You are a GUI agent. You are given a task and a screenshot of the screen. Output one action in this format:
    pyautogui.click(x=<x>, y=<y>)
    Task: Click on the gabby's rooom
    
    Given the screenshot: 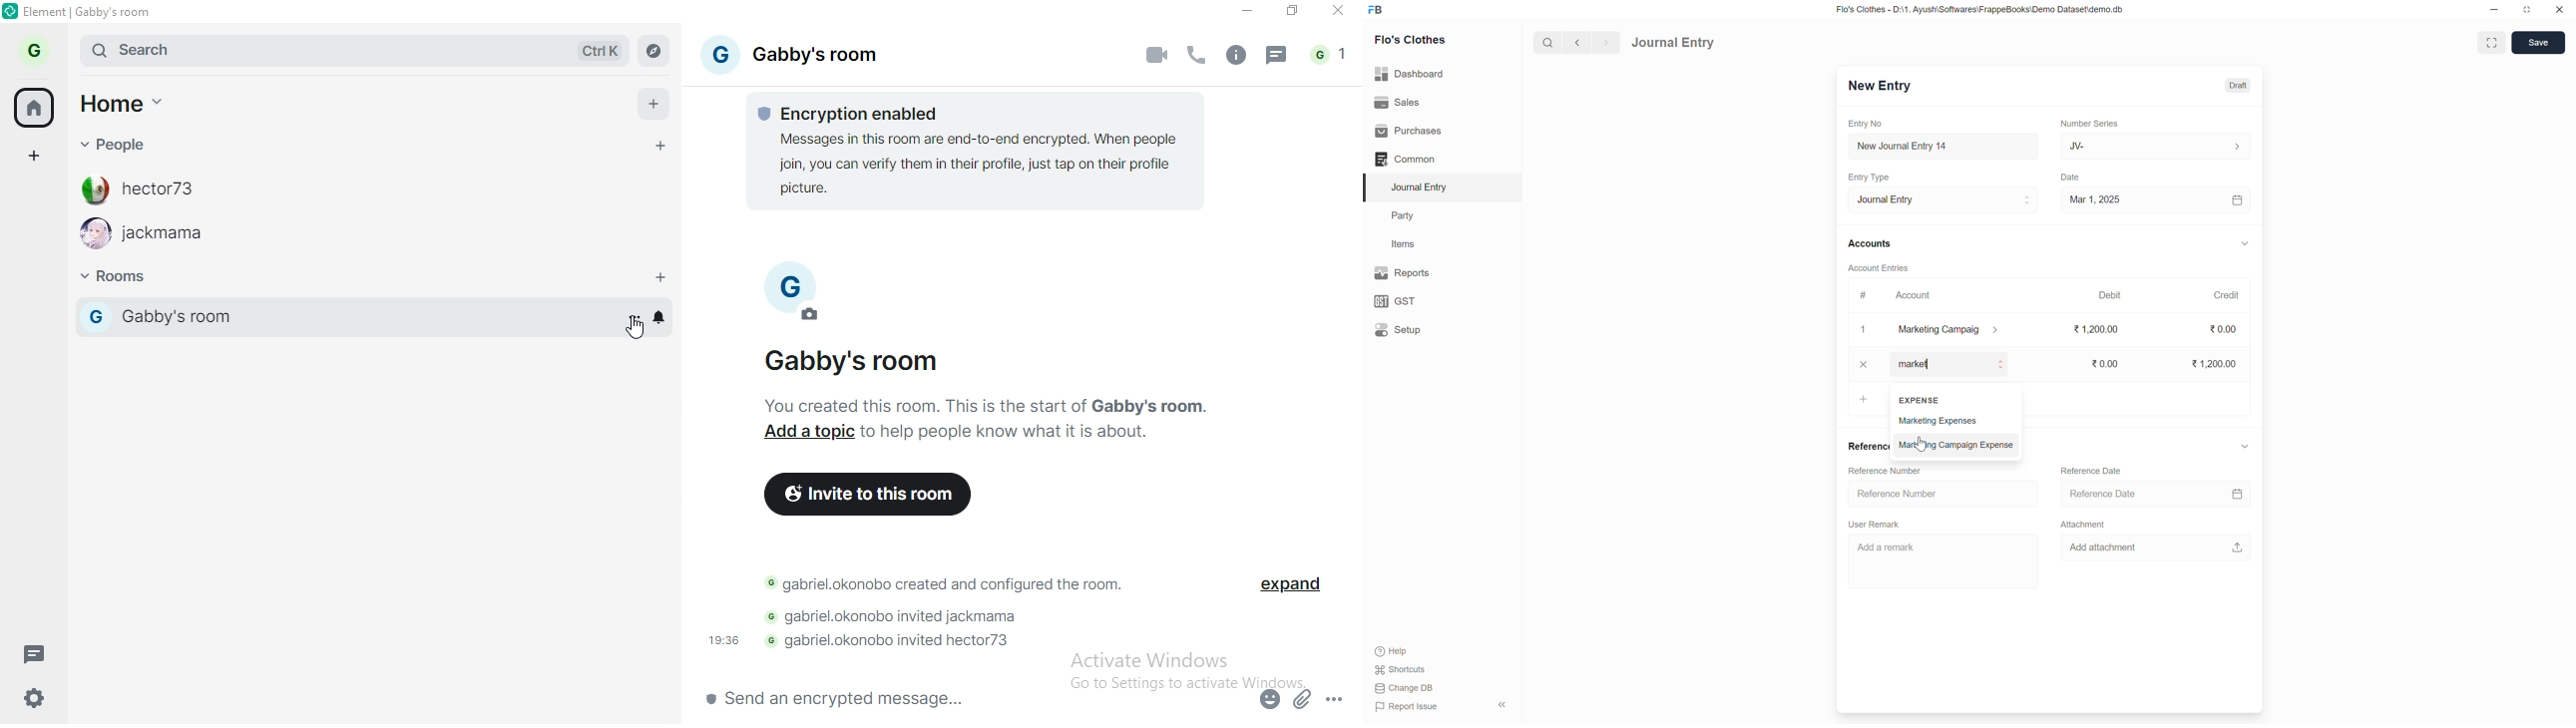 What is the action you would take?
    pyautogui.click(x=833, y=55)
    